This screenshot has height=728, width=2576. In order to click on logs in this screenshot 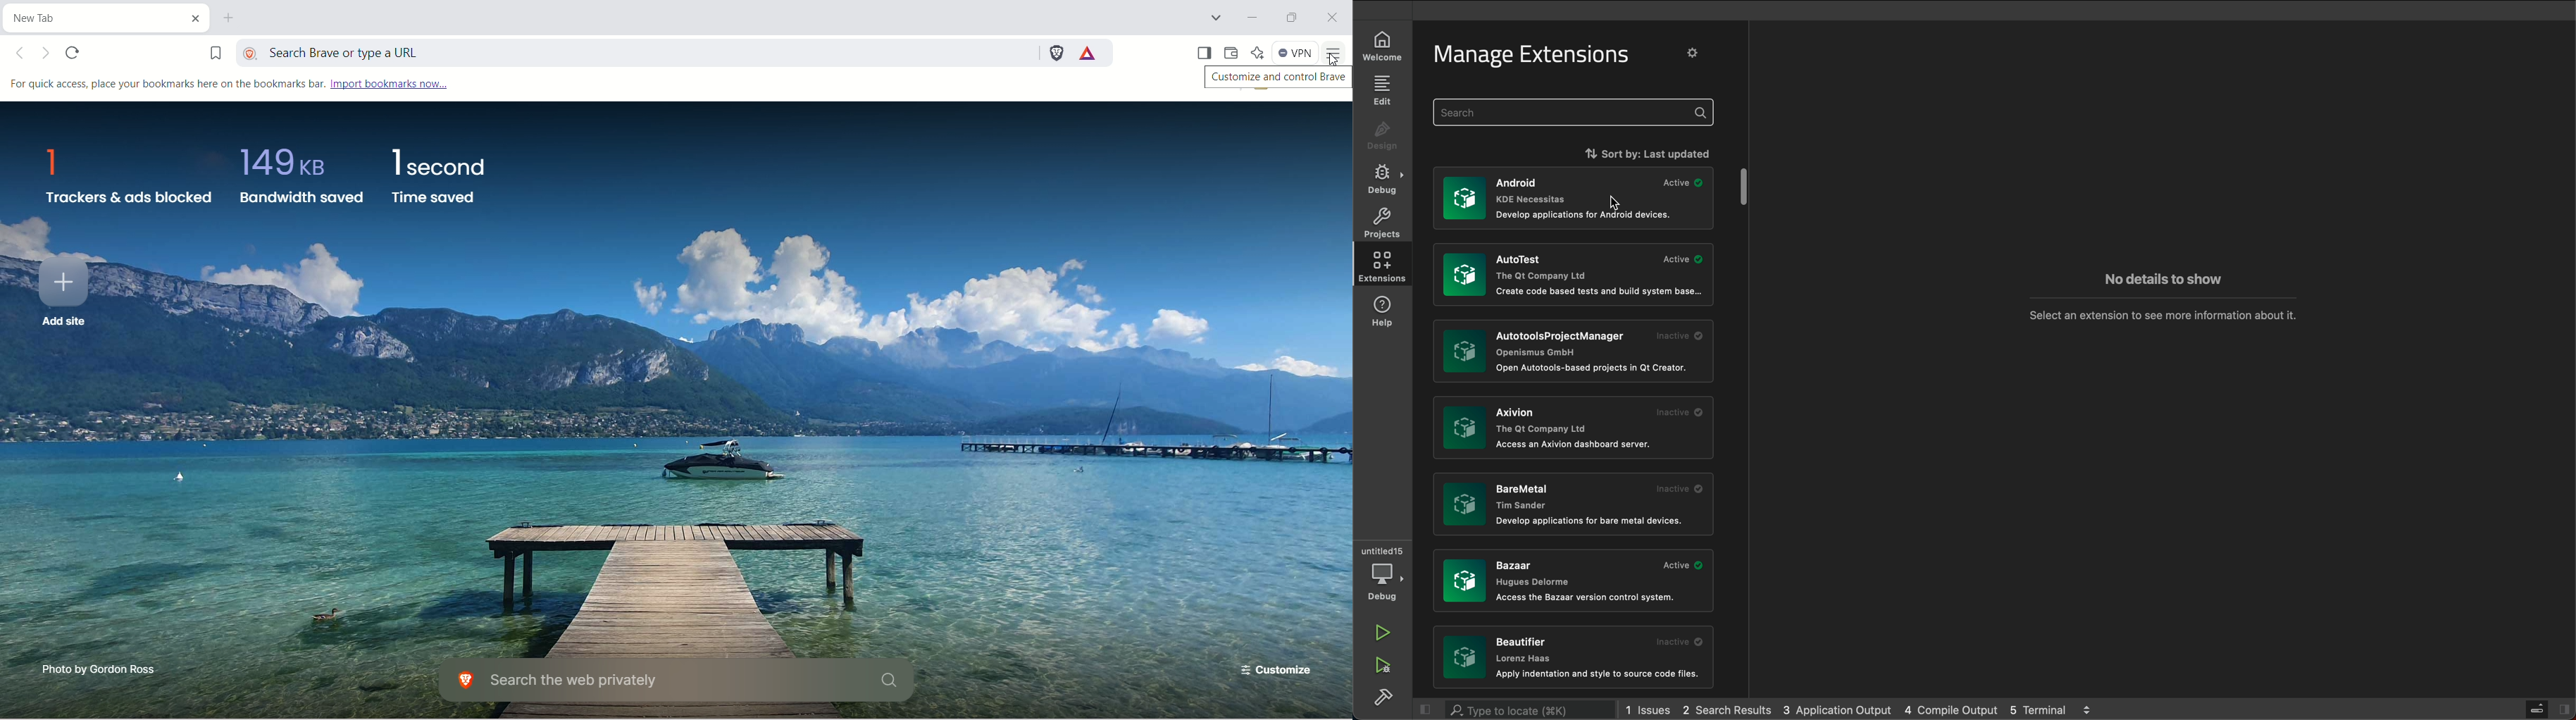, I will do `click(2042, 709)`.